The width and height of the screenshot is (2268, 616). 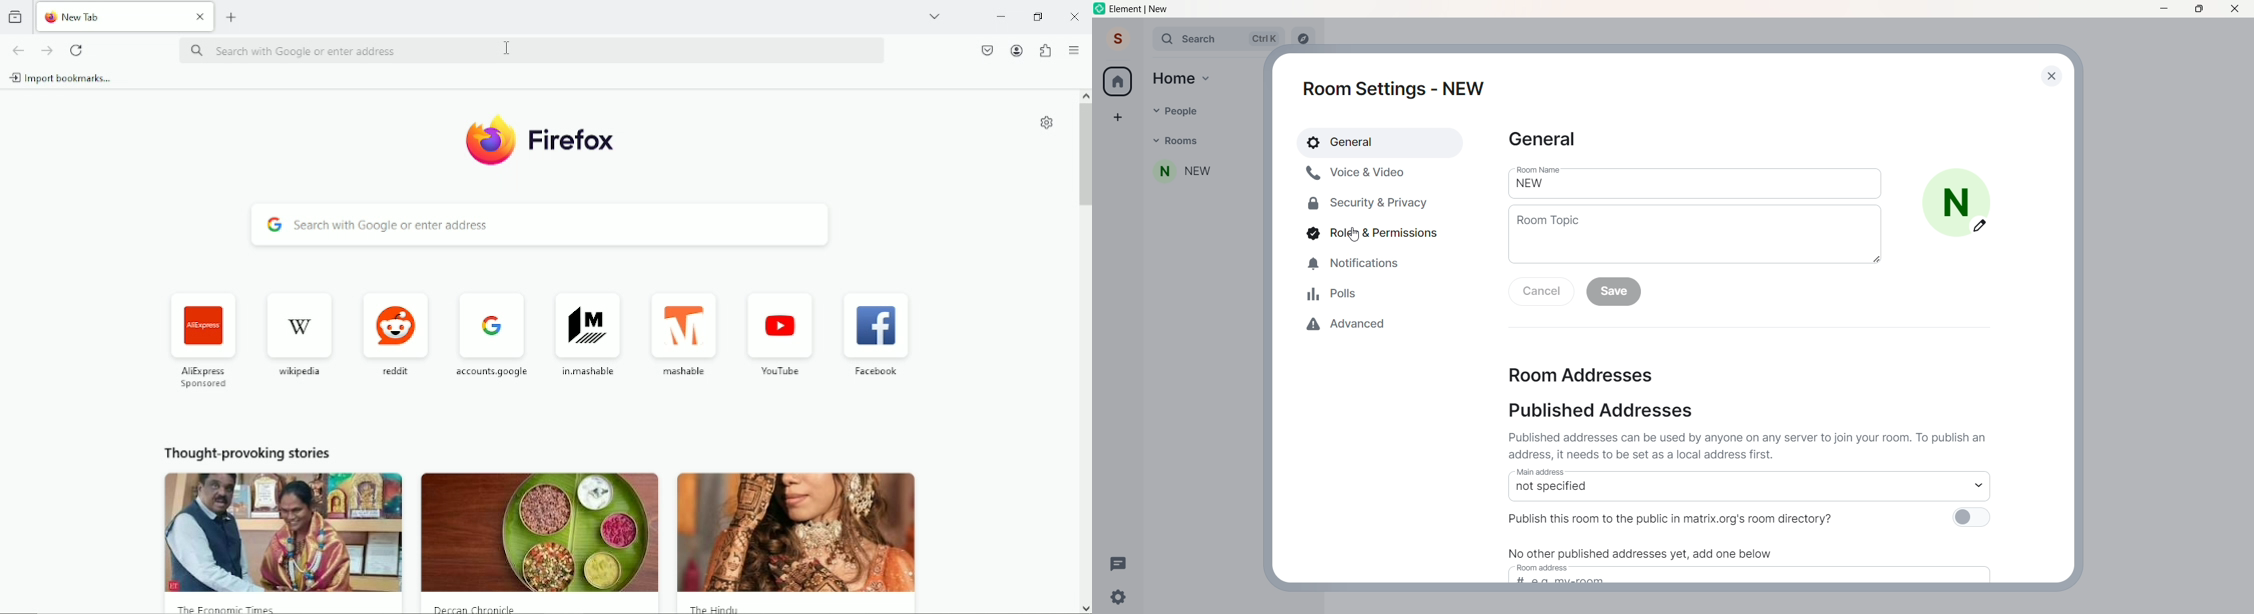 What do you see at coordinates (1084, 93) in the screenshot?
I see `scroll up` at bounding box center [1084, 93].